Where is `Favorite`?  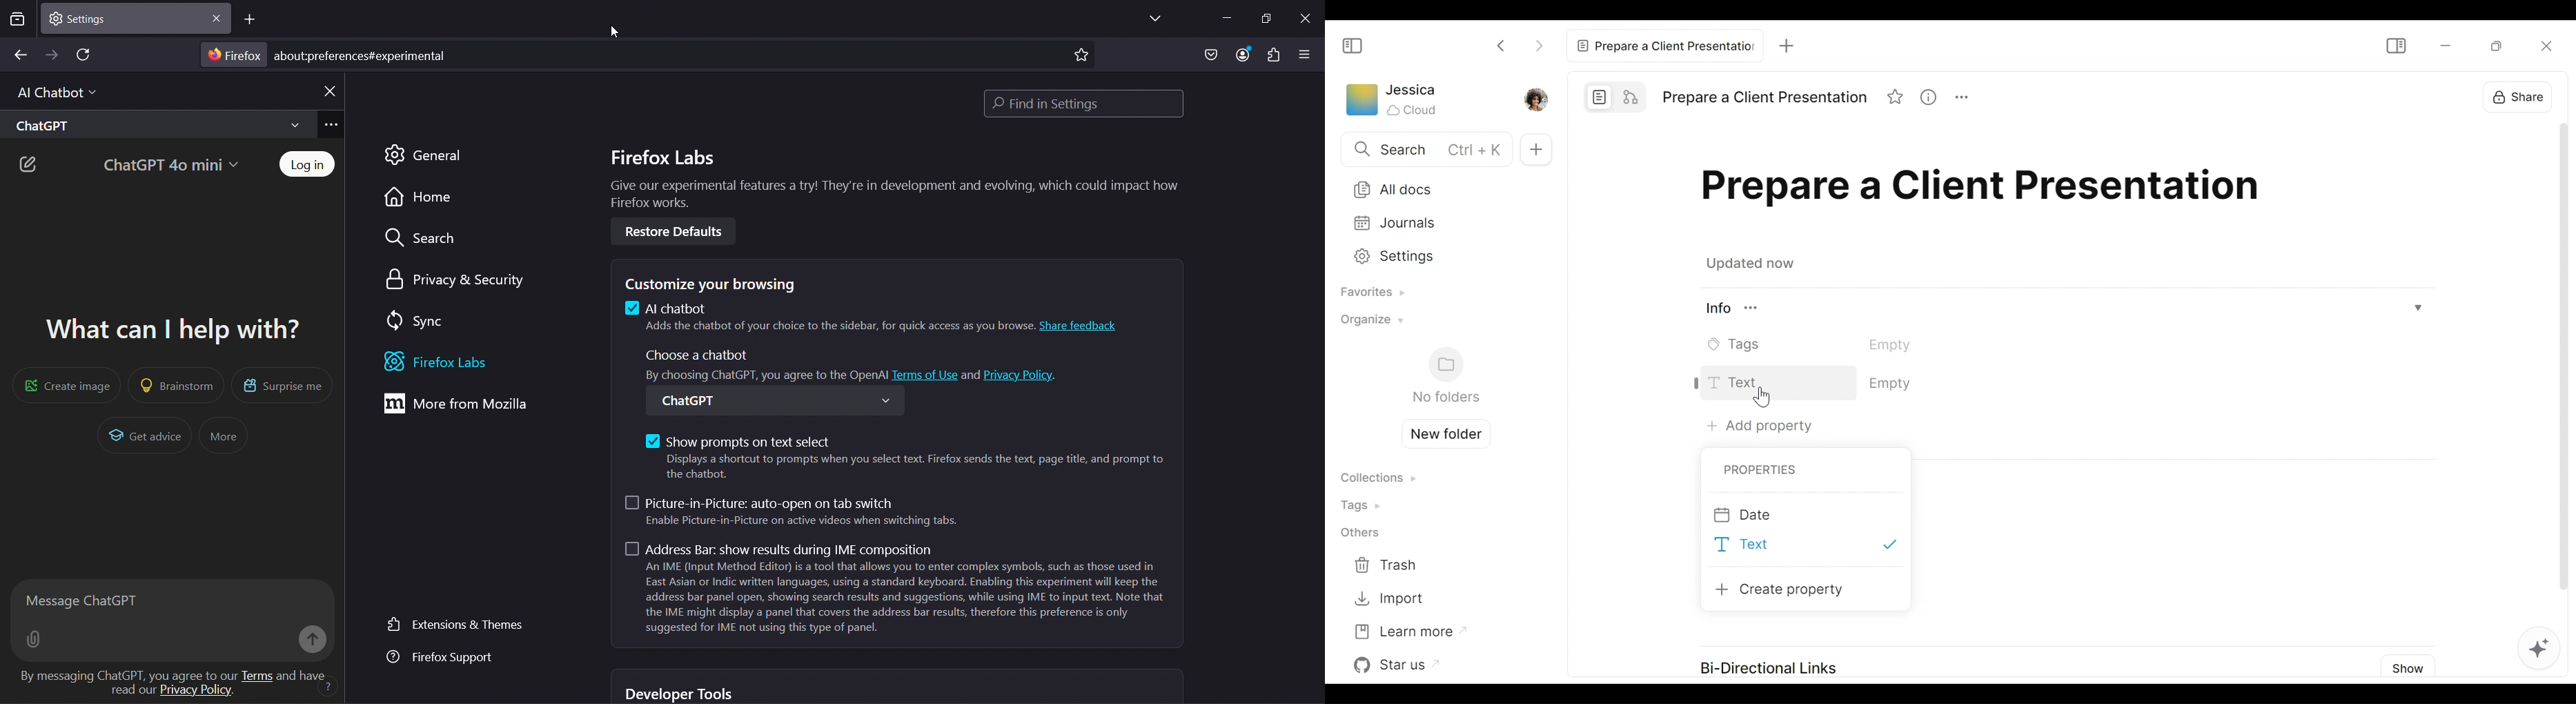 Favorite is located at coordinates (1896, 98).